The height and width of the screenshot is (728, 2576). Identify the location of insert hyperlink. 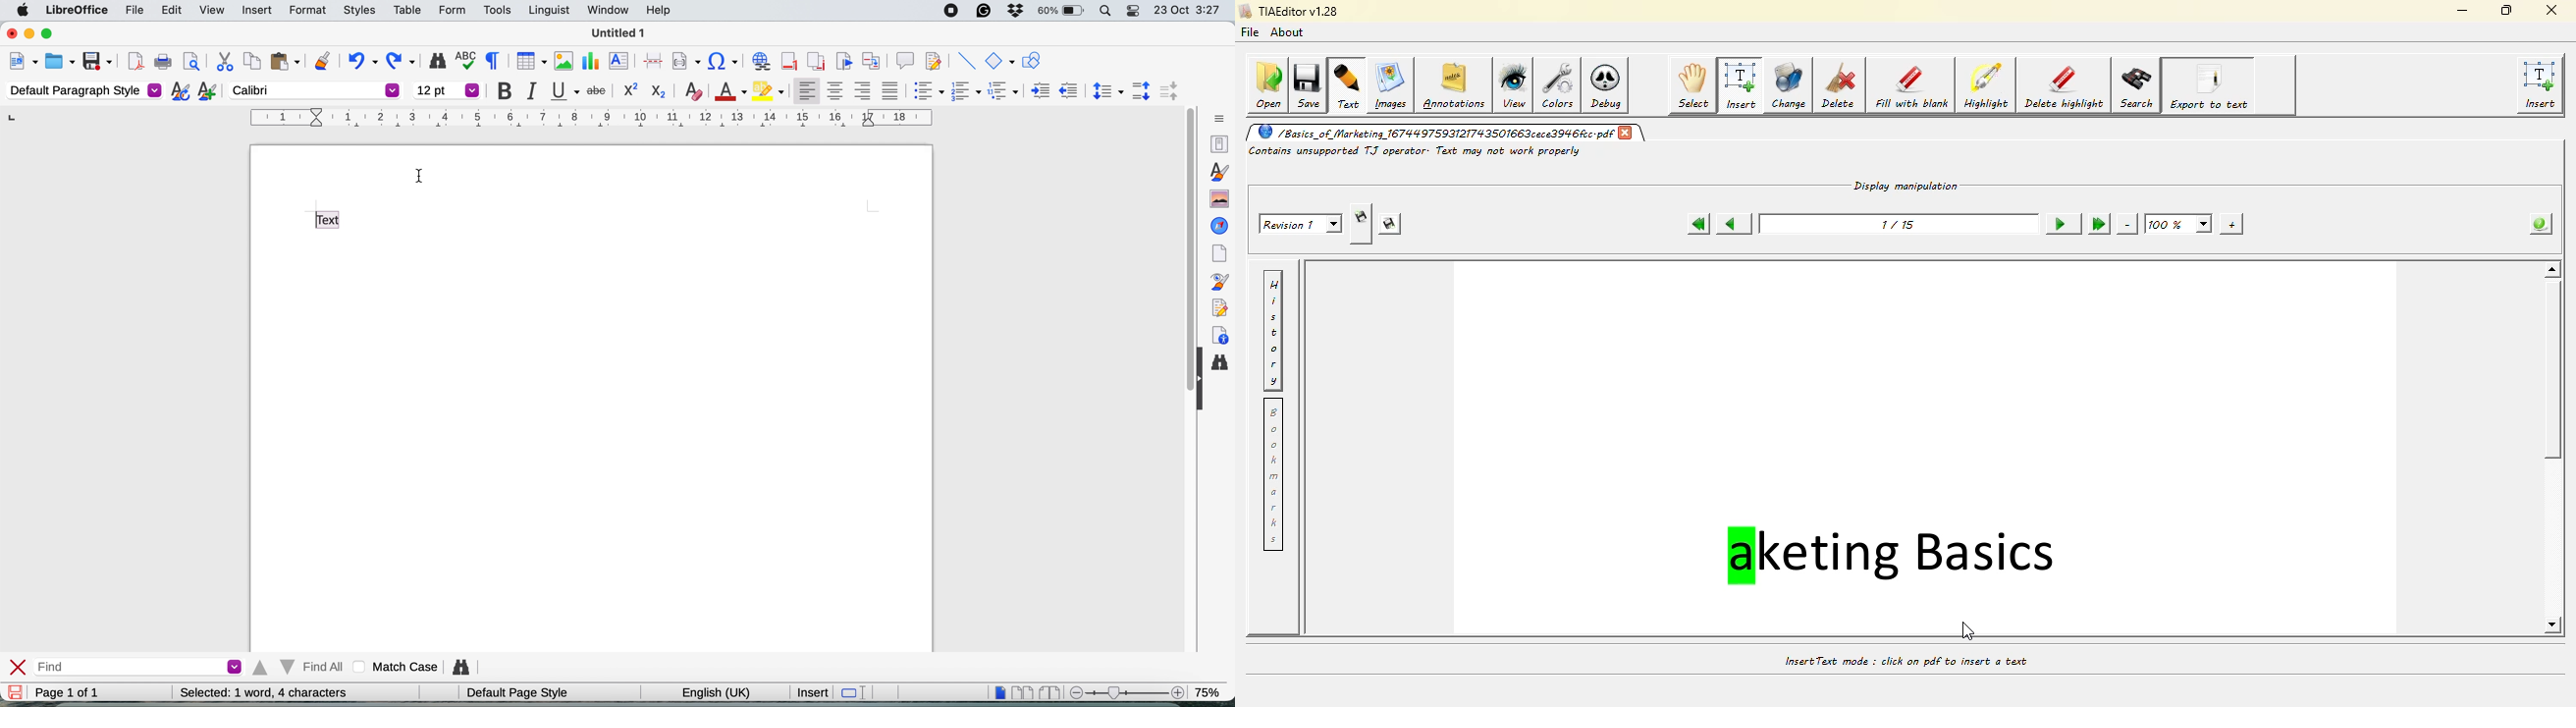
(724, 61).